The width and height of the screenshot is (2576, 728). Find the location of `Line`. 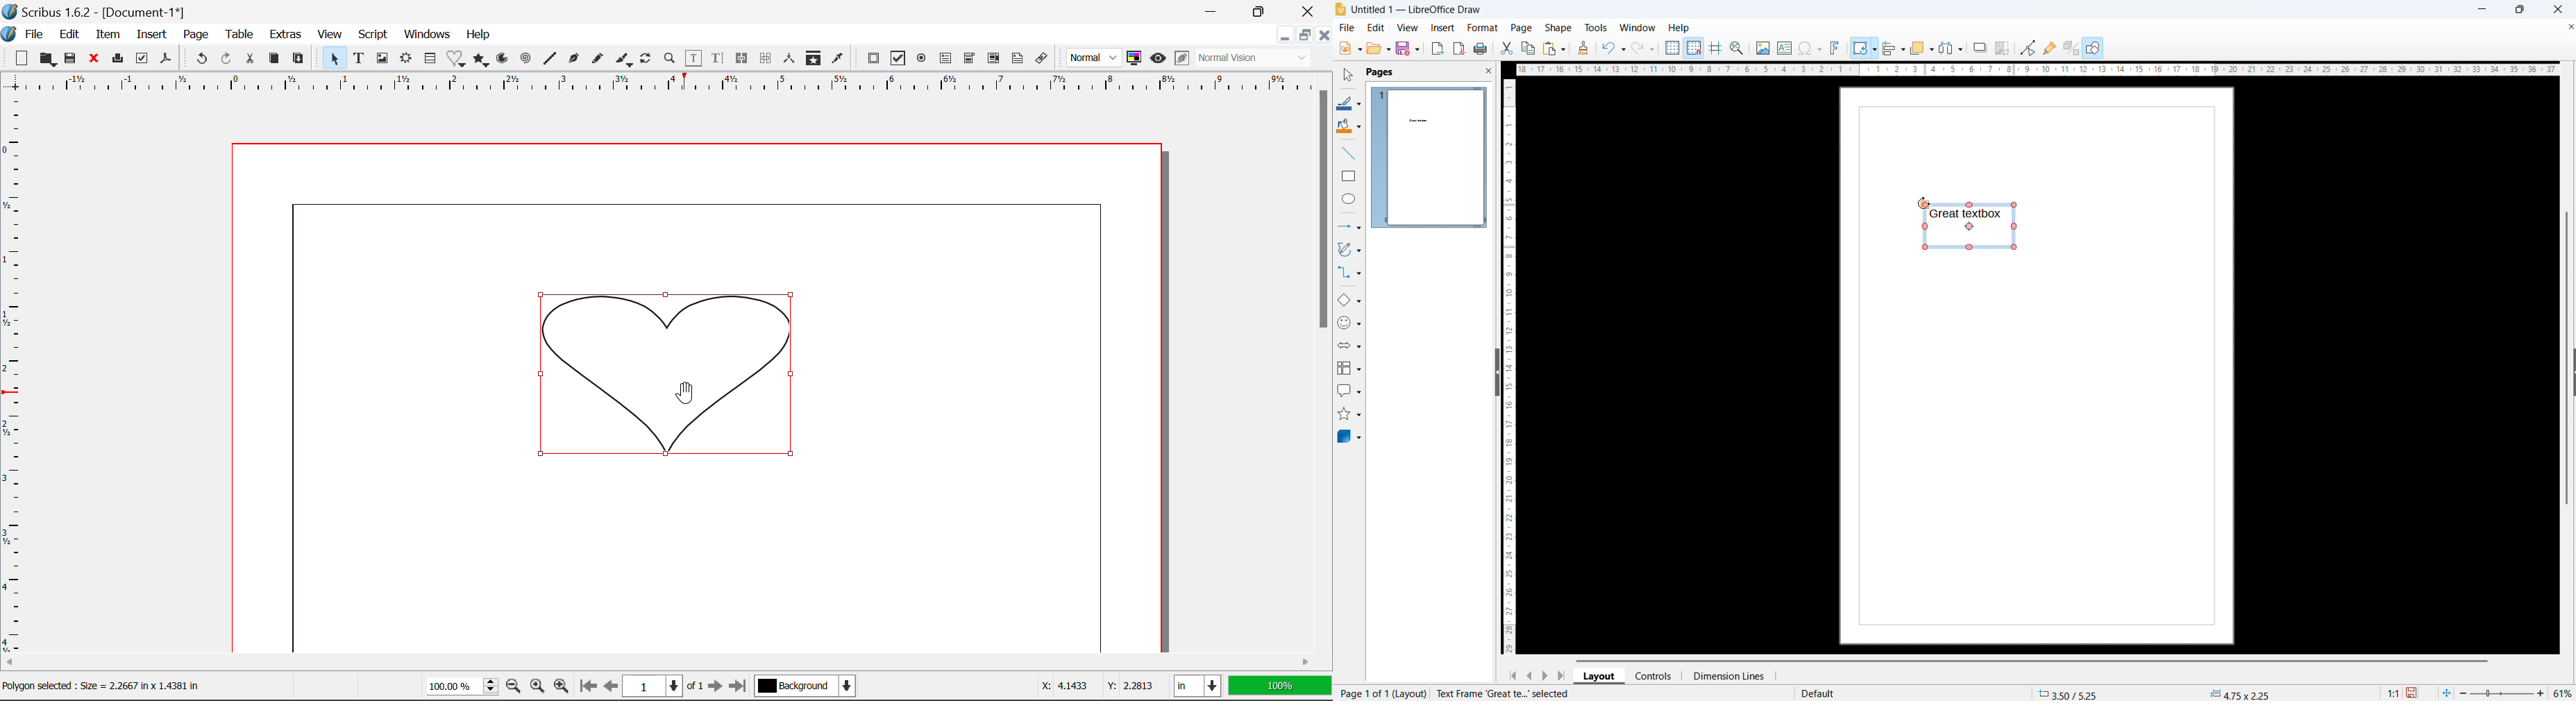

Line is located at coordinates (551, 59).